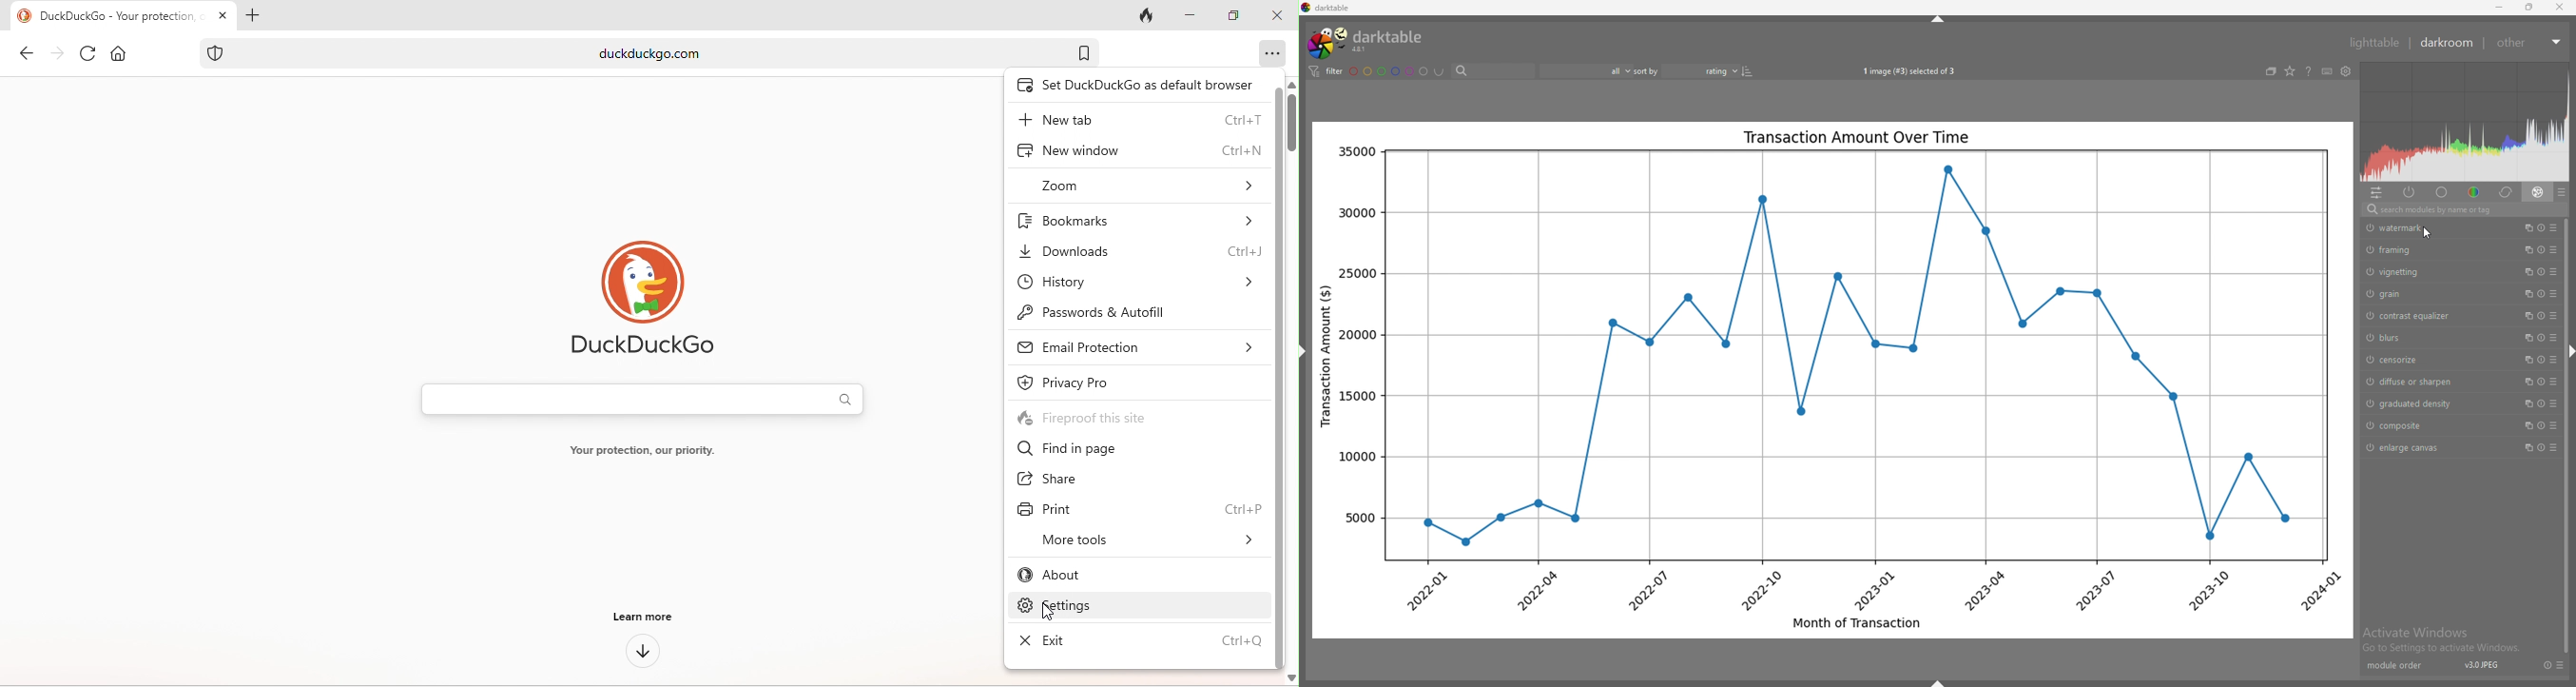  I want to click on presets, so click(2554, 381).